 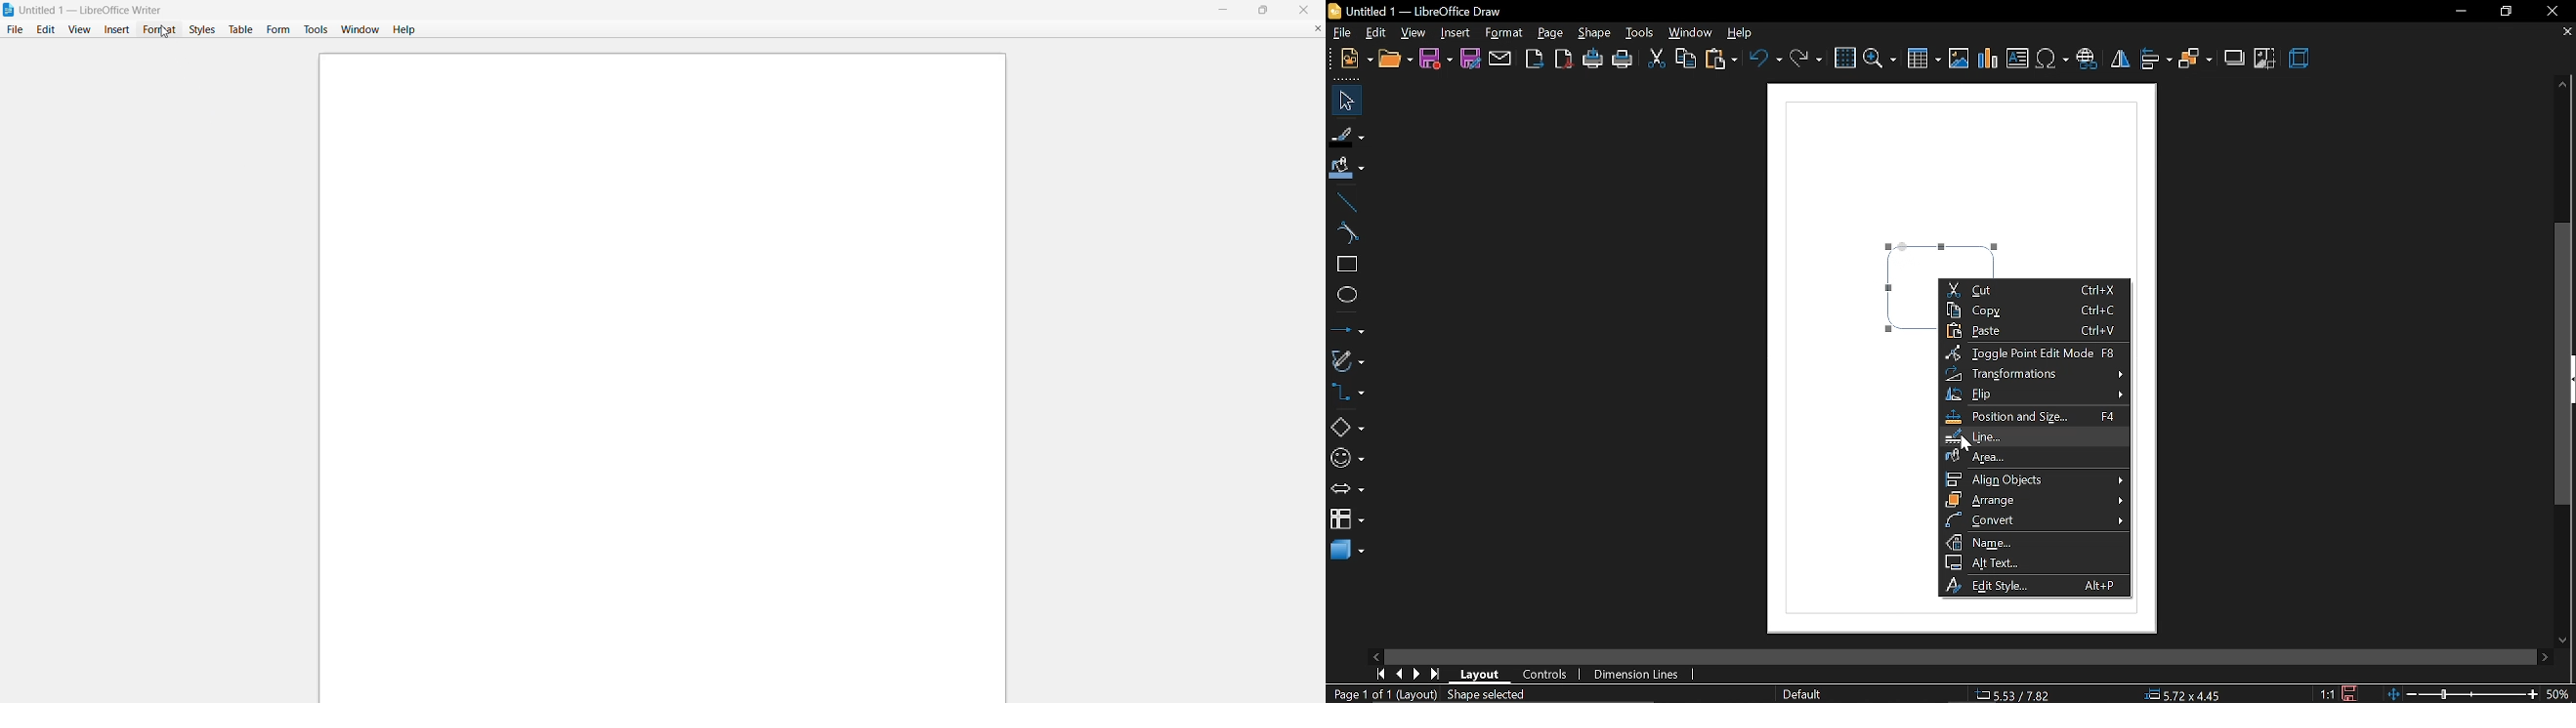 What do you see at coordinates (2053, 60) in the screenshot?
I see `insert symbol` at bounding box center [2053, 60].